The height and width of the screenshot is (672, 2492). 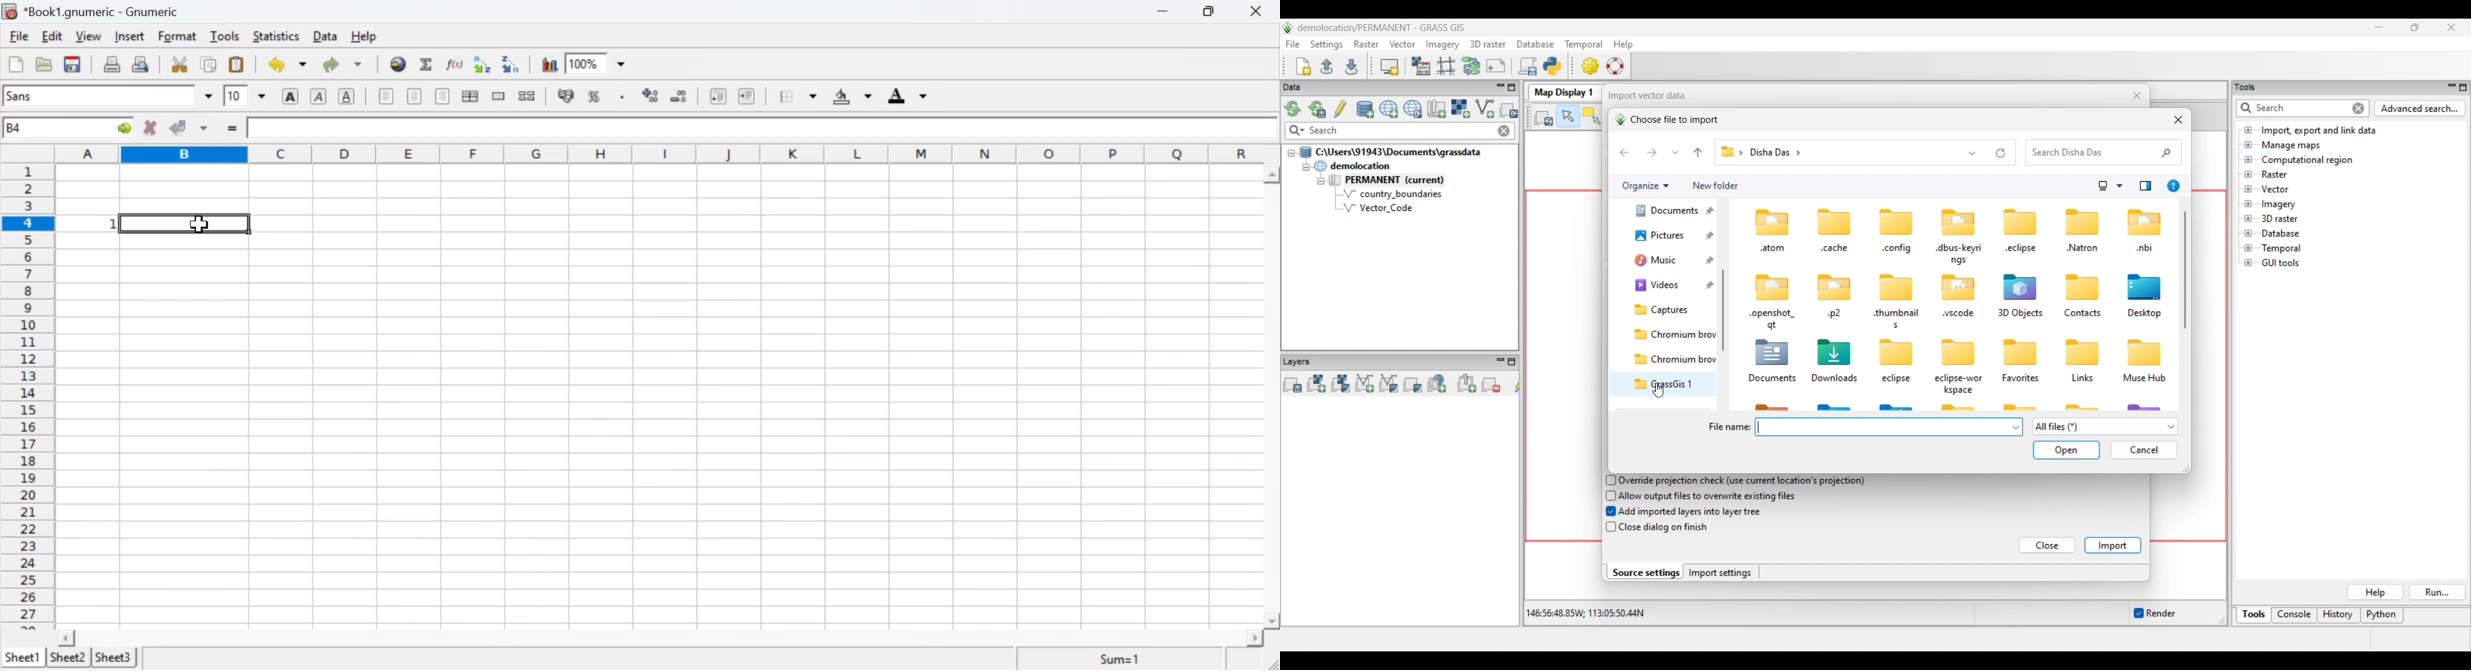 What do you see at coordinates (370, 37) in the screenshot?
I see `Help` at bounding box center [370, 37].